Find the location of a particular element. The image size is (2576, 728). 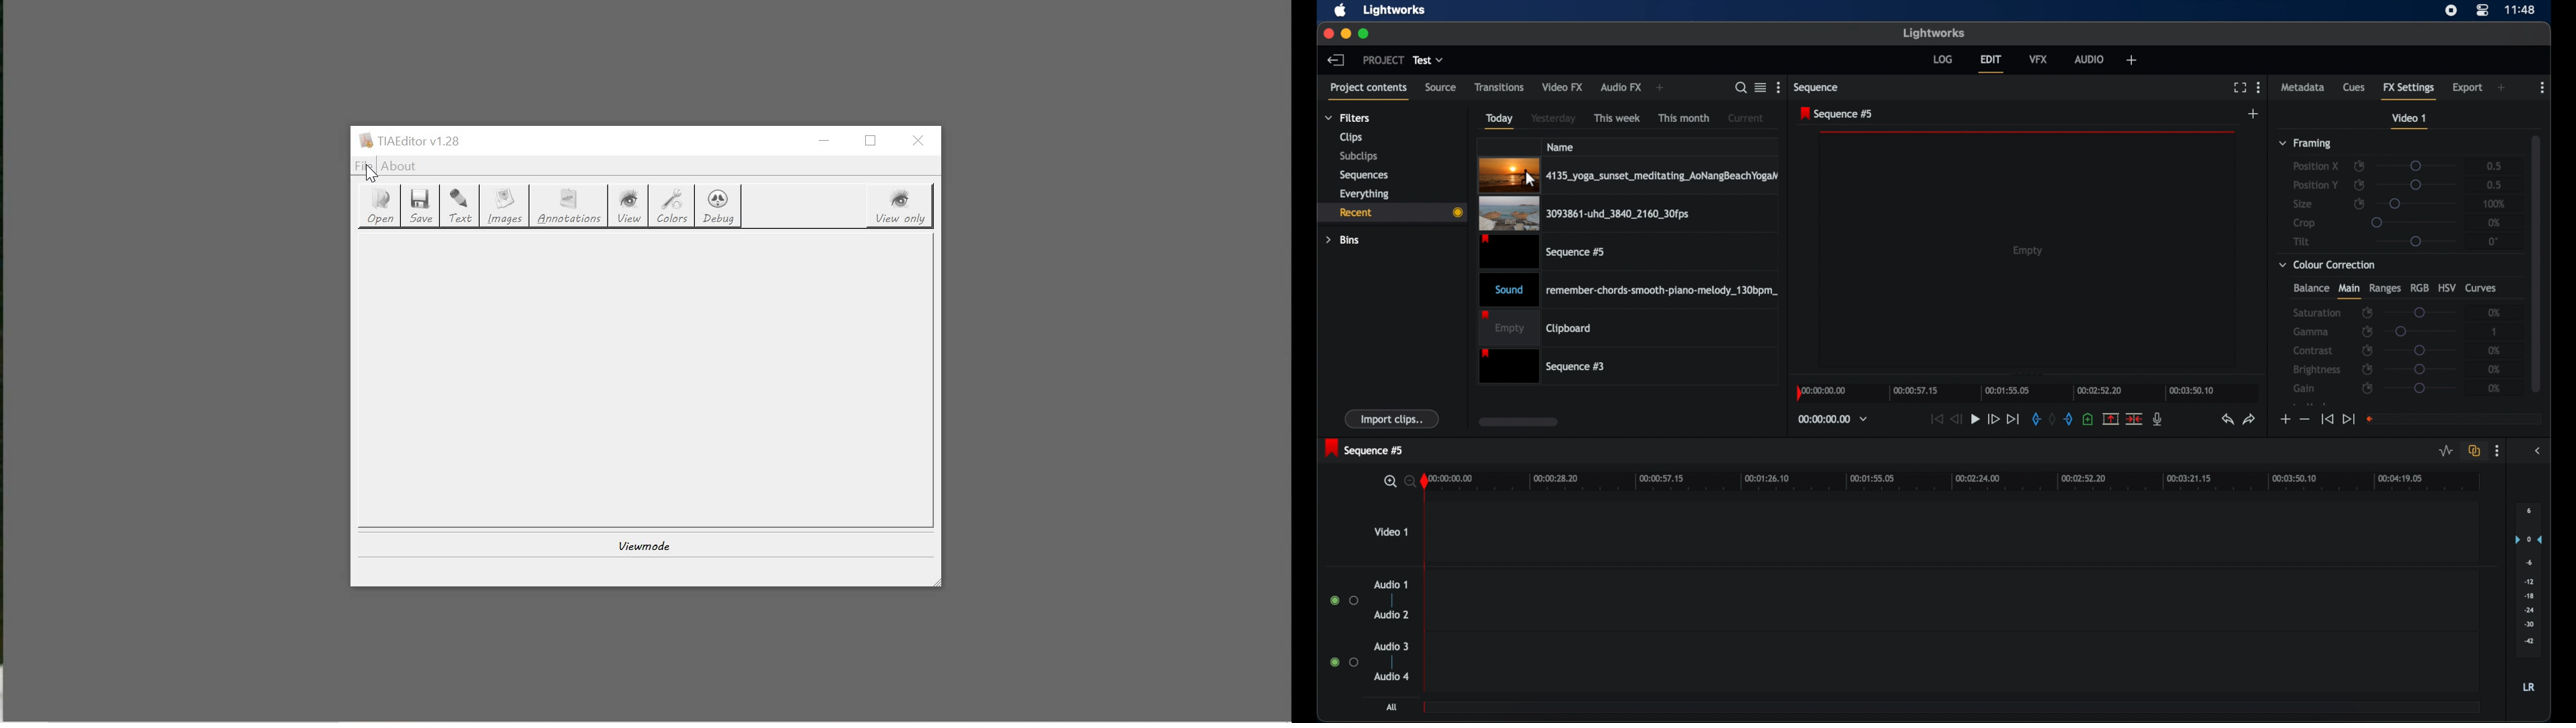

jump to end is located at coordinates (2349, 418).